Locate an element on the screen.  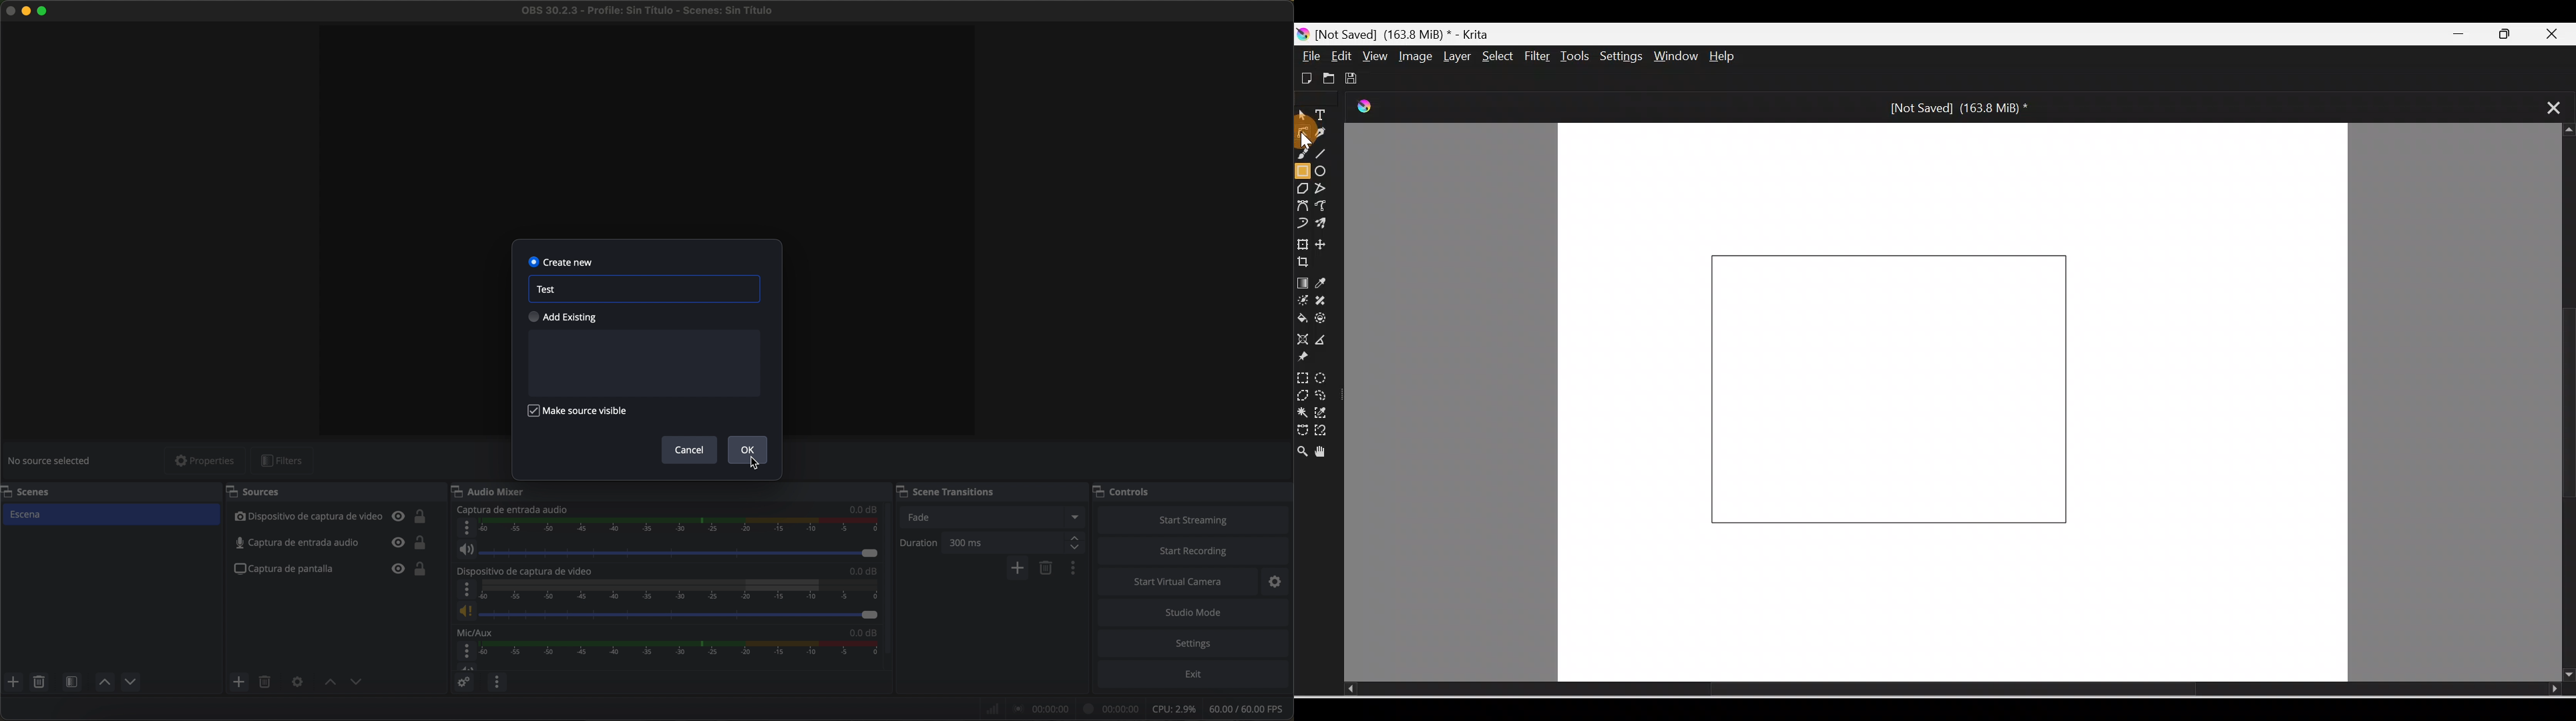
more options is located at coordinates (468, 651).